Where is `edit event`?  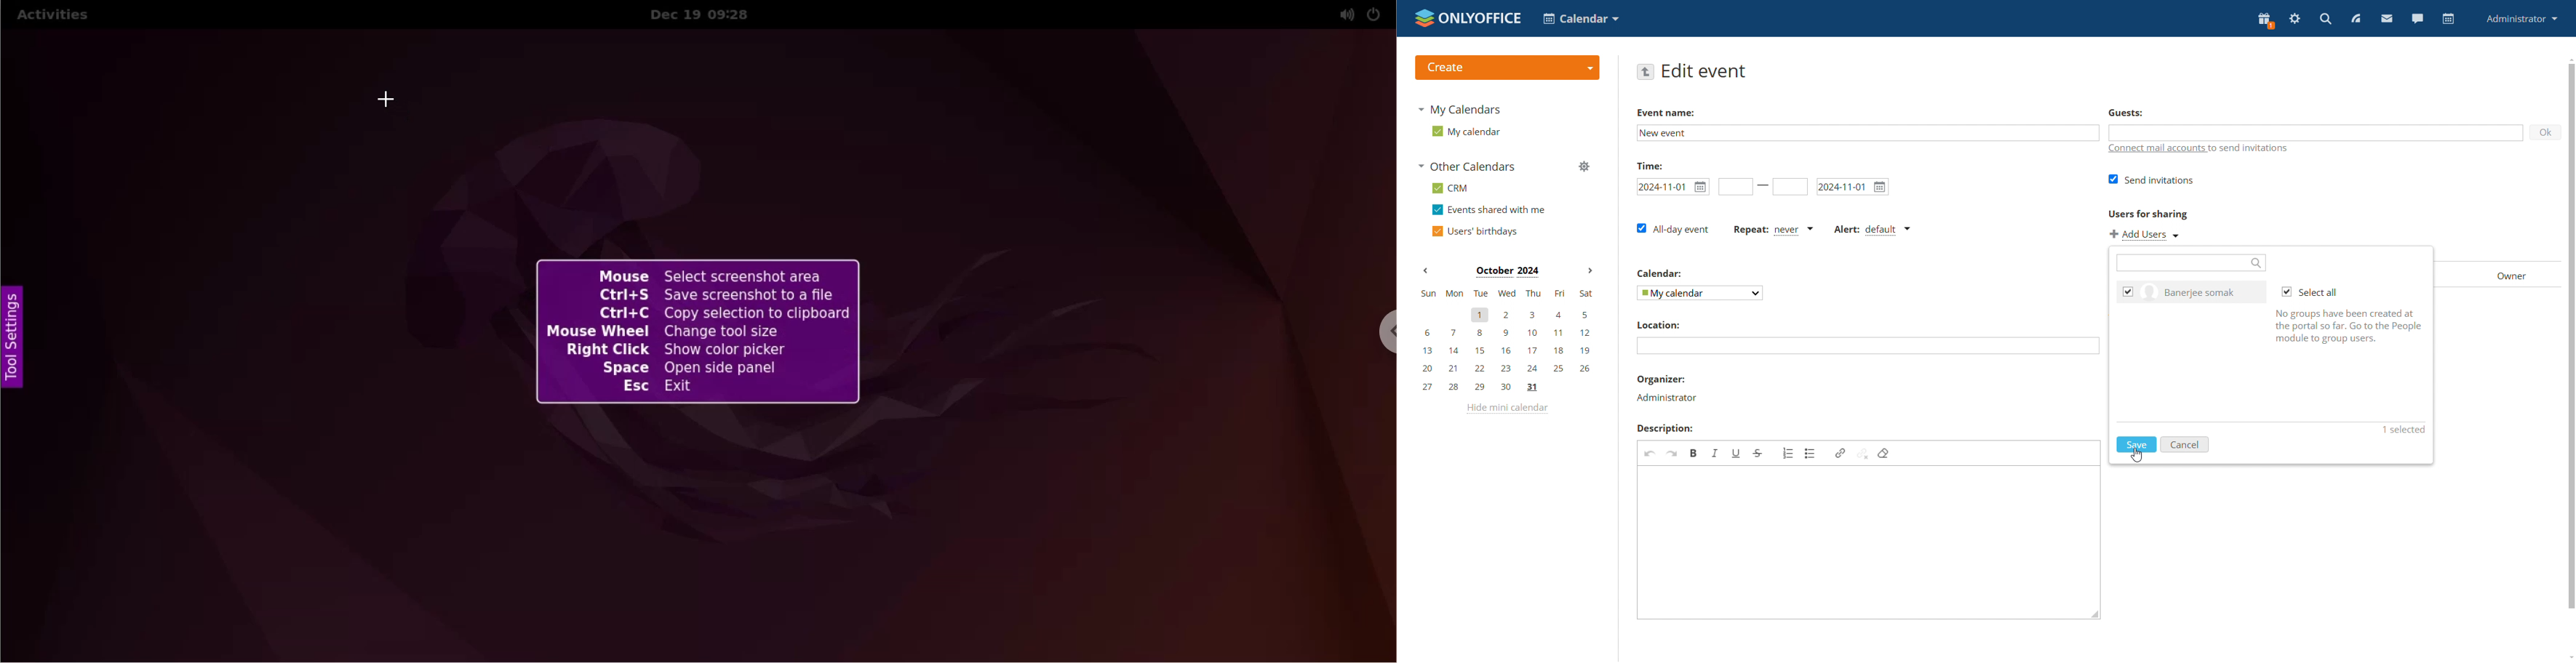 edit event is located at coordinates (1706, 71).